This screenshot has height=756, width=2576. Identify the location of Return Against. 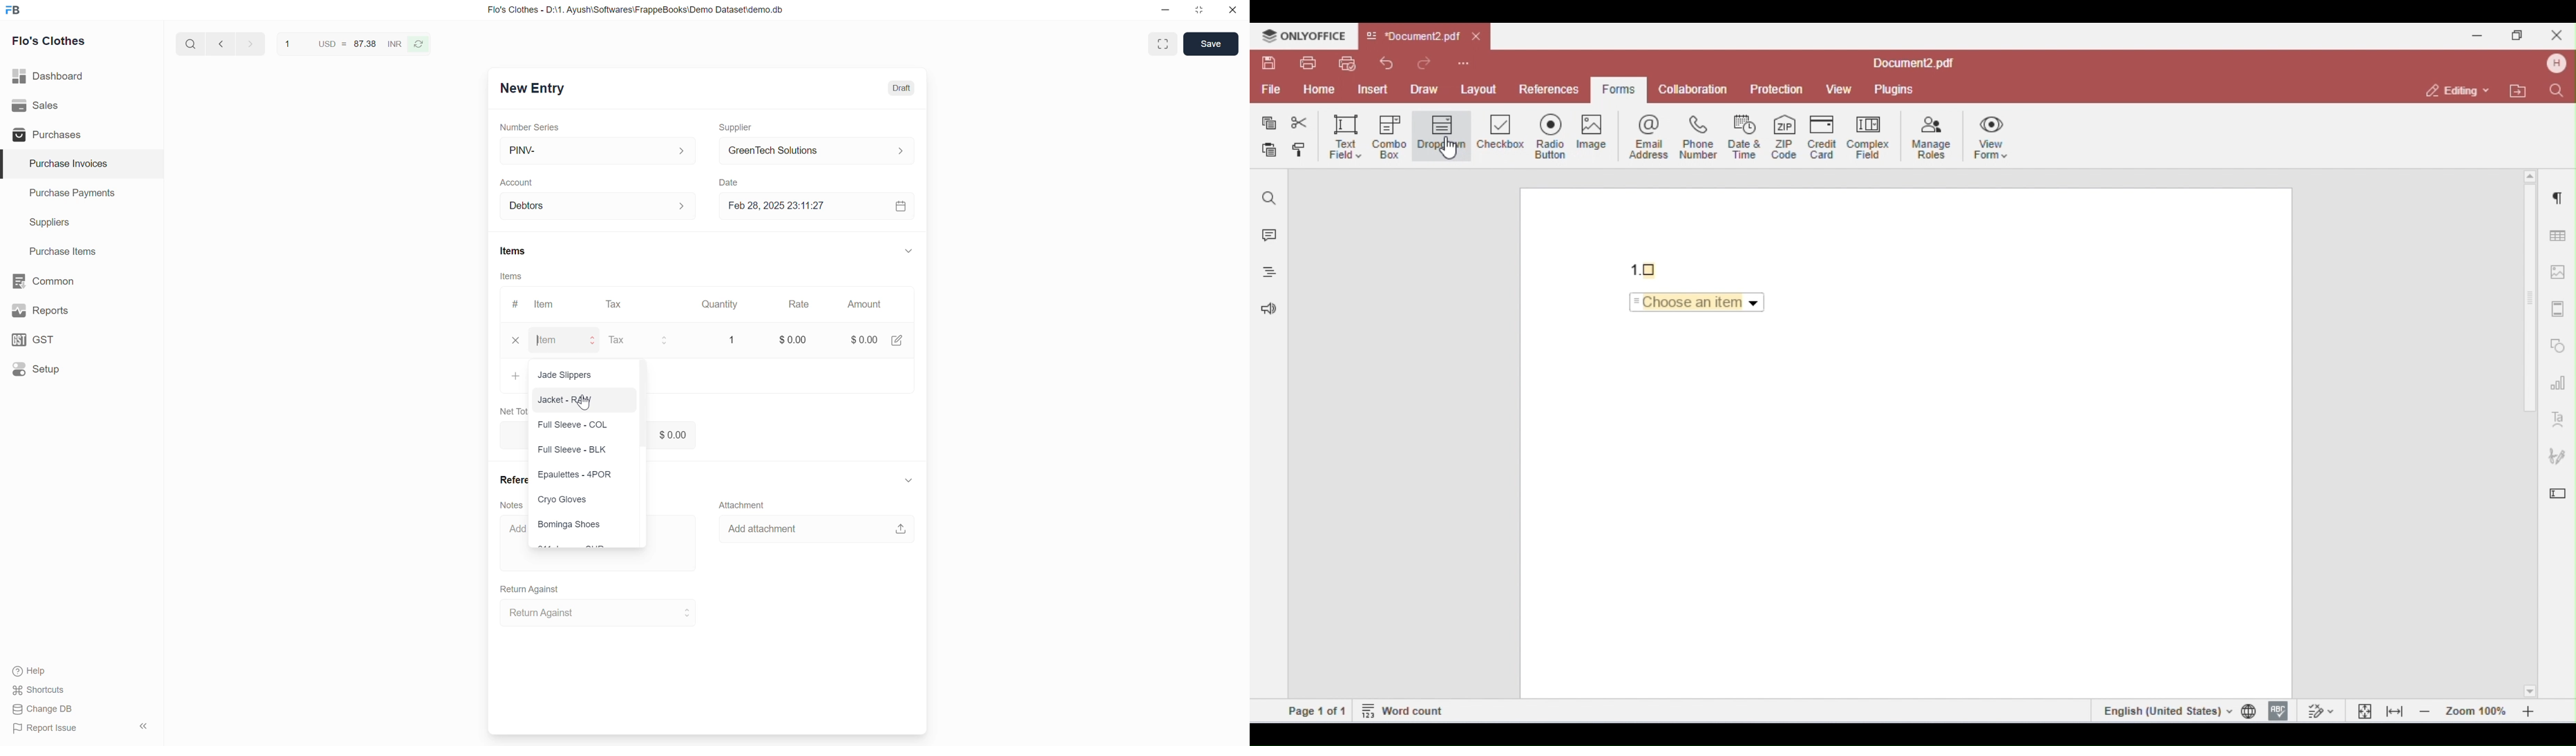
(531, 590).